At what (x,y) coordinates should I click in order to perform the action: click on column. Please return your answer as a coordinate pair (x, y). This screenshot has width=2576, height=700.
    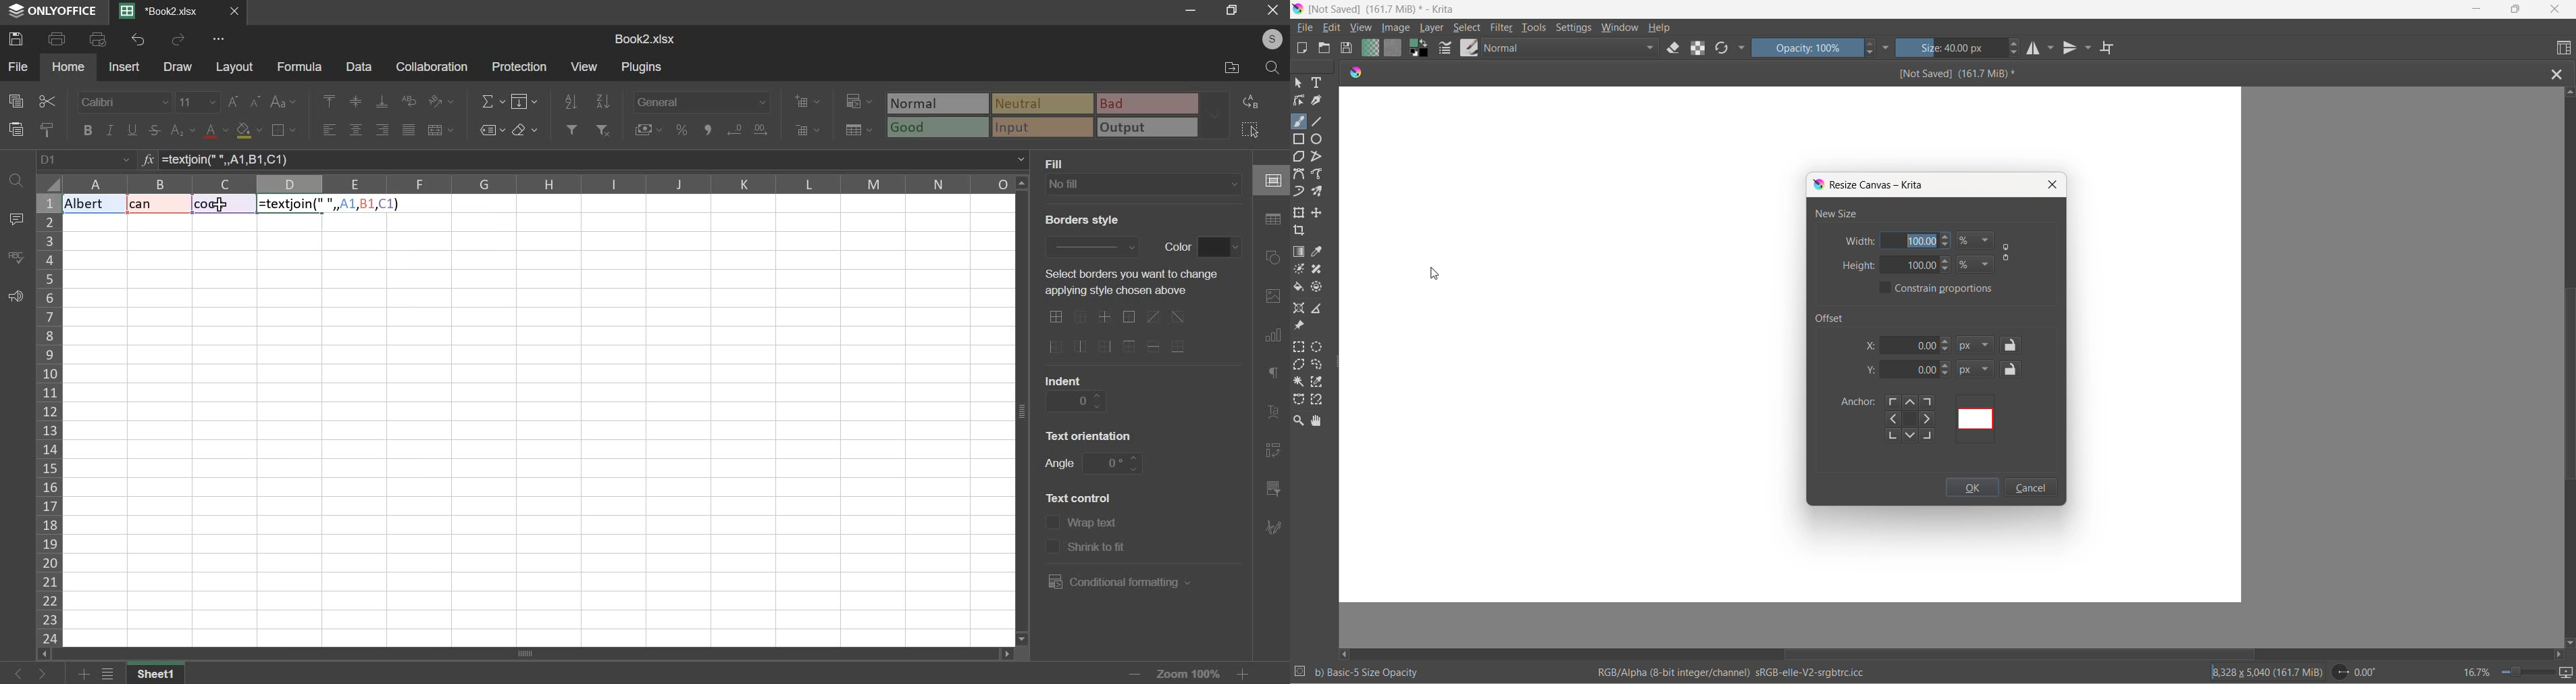
    Looking at the image, I should click on (48, 419).